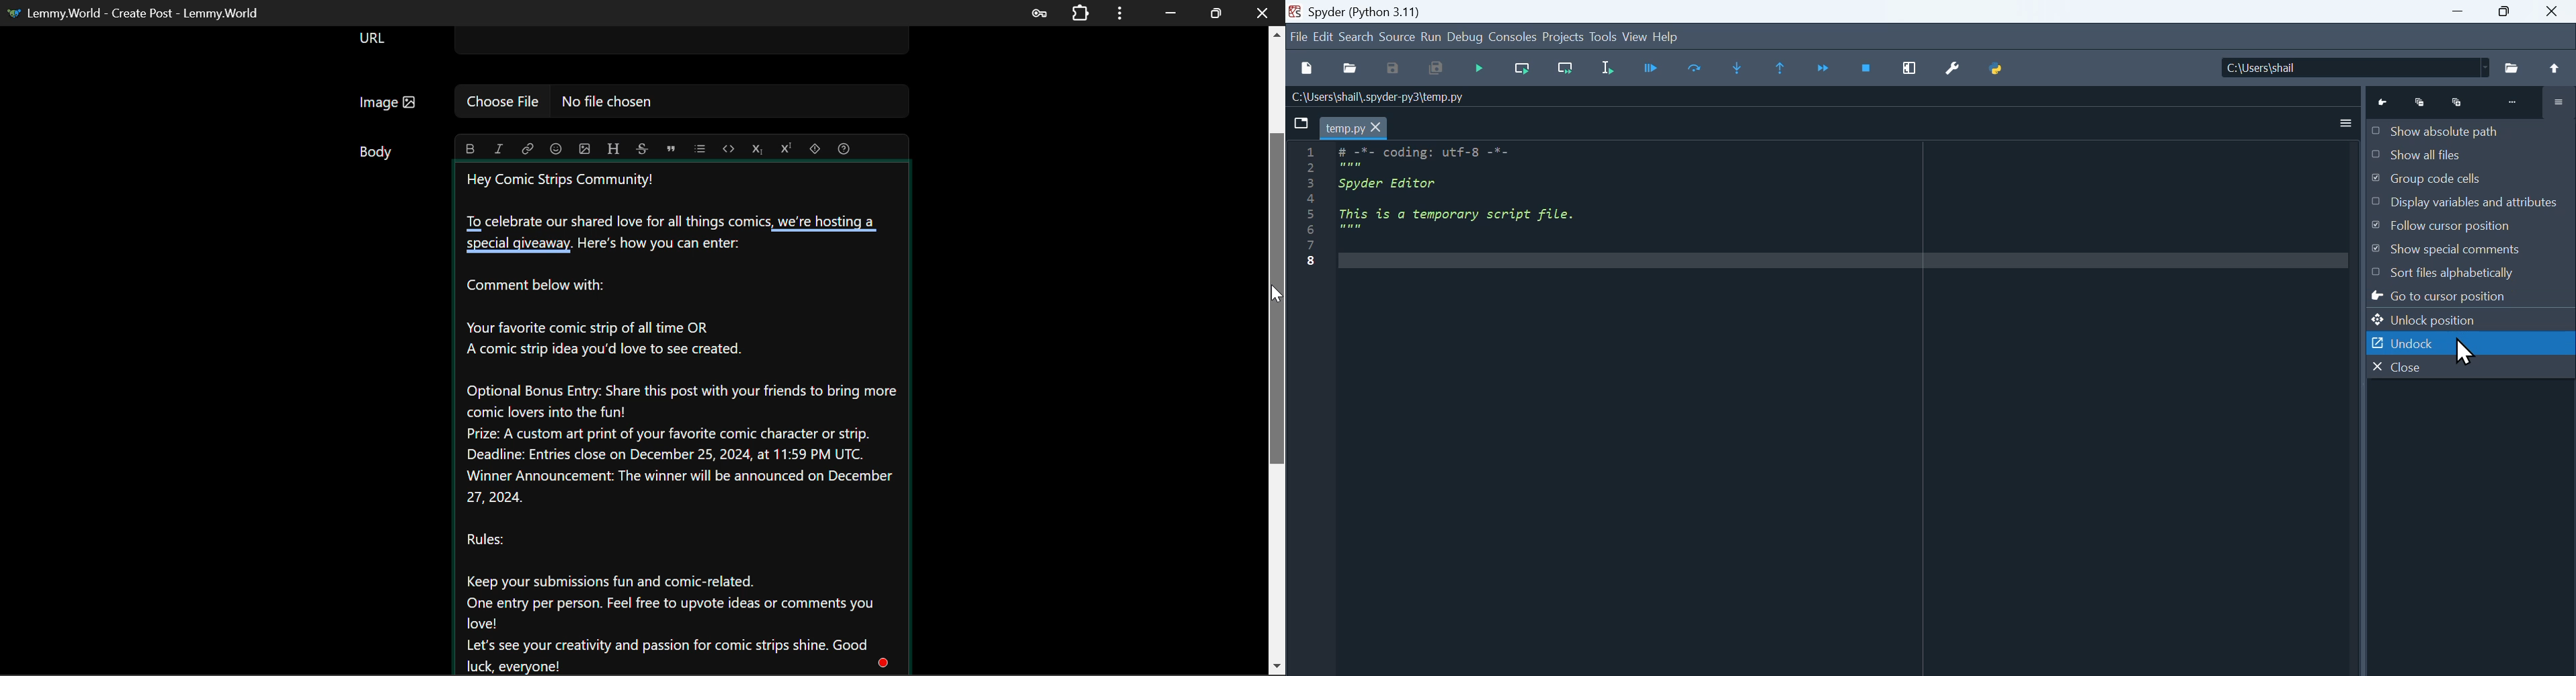 This screenshot has height=700, width=2576. Describe the element at coordinates (2353, 67) in the screenshot. I see `C:\Users\shall` at that location.